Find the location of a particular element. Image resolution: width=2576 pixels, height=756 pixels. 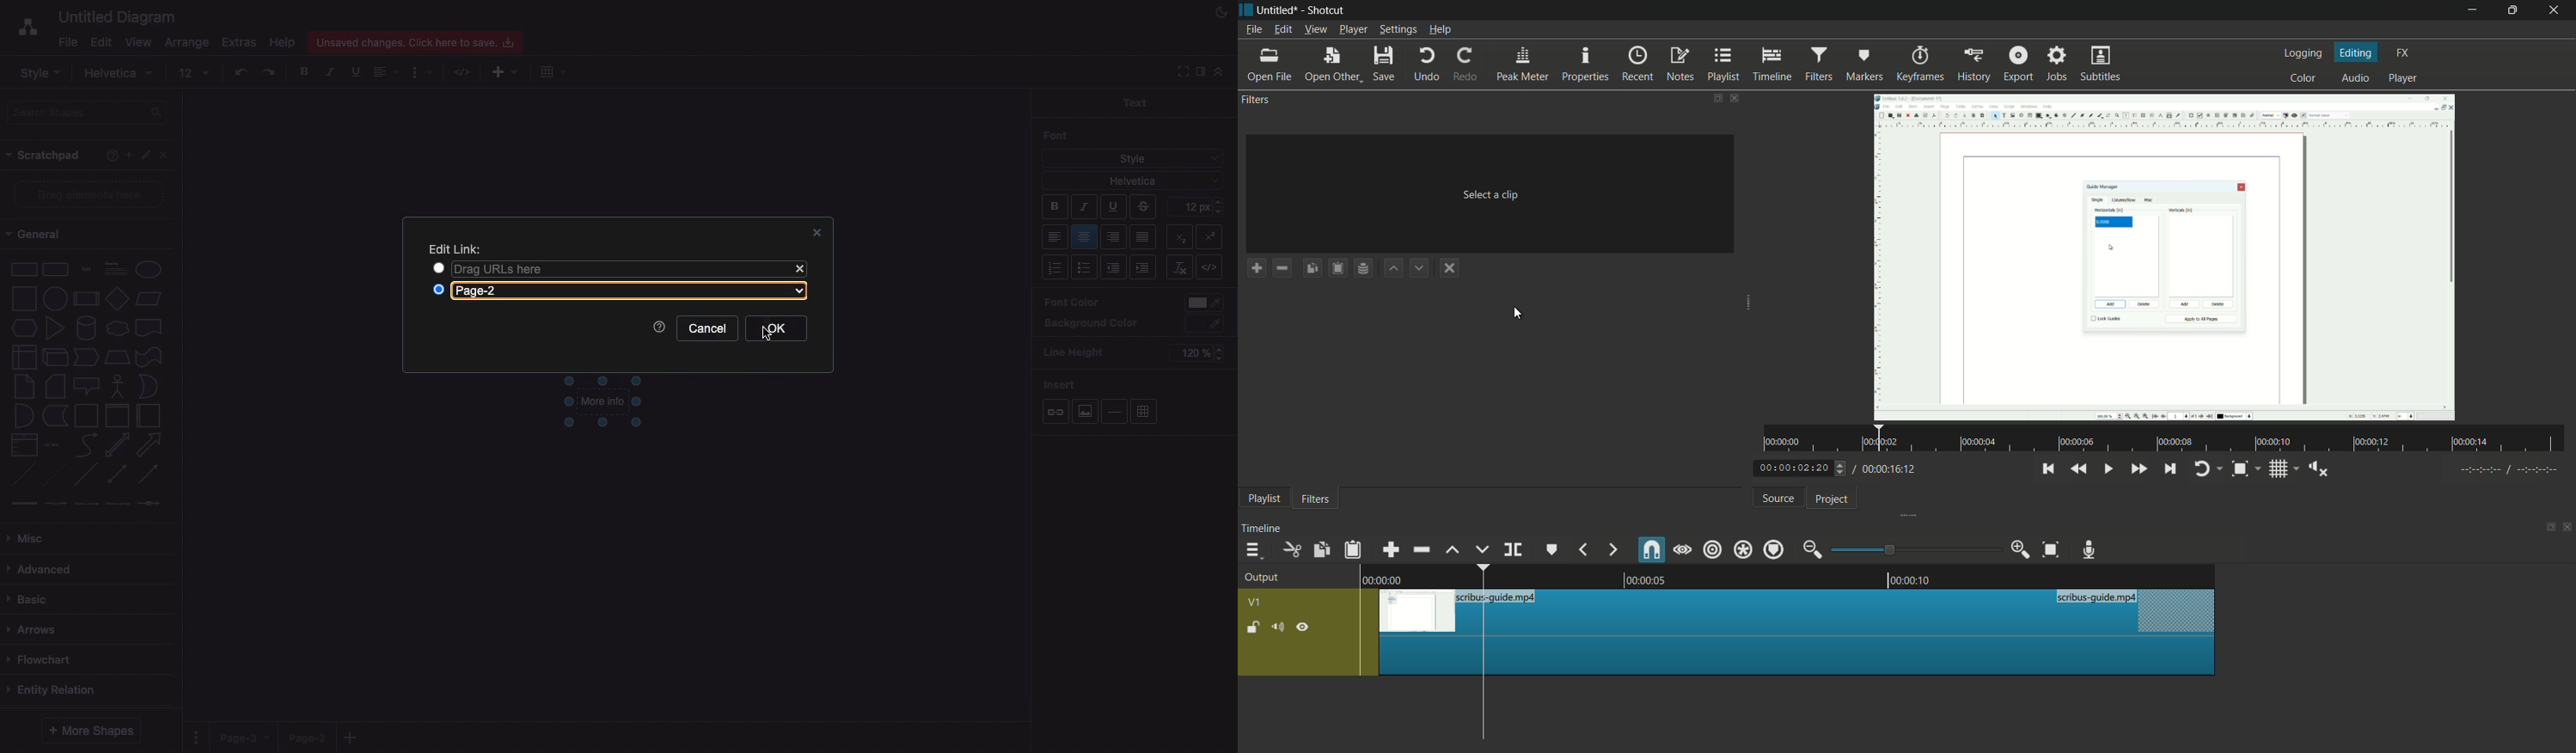

Remove link is located at coordinates (1179, 267).